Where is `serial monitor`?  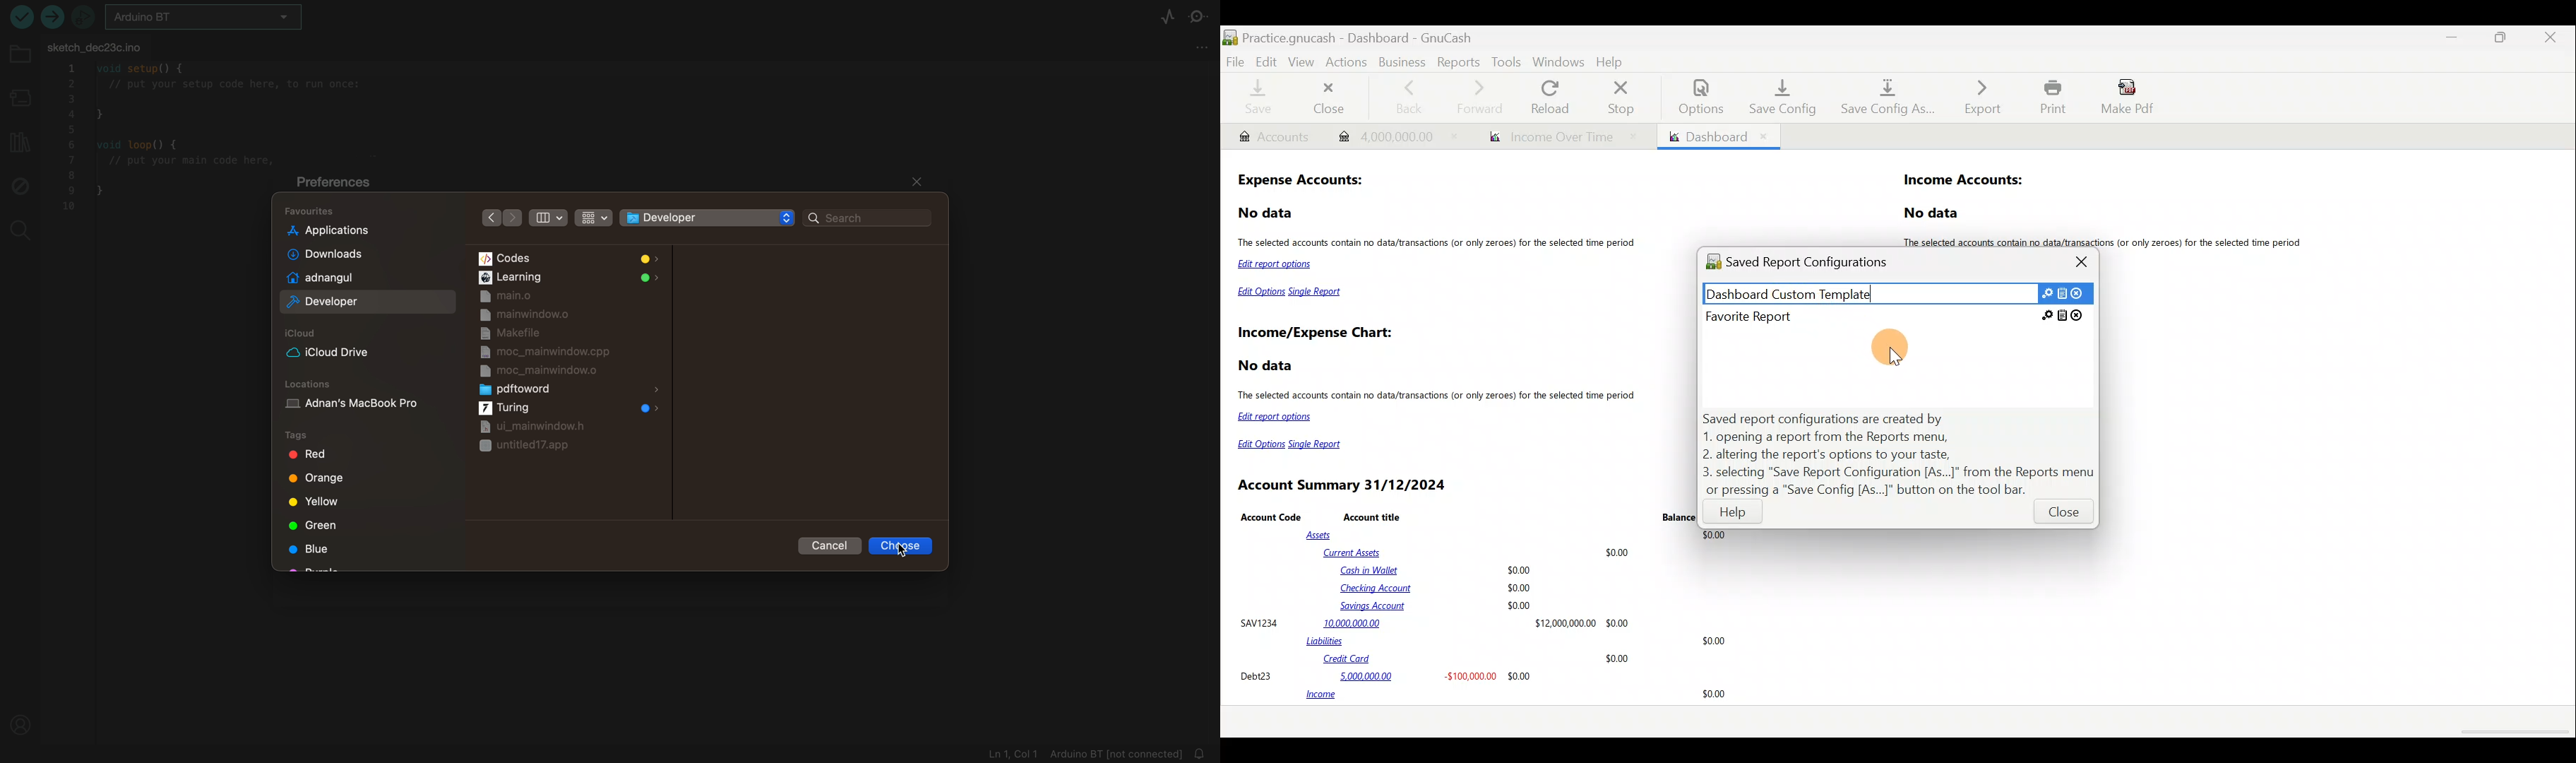
serial monitor is located at coordinates (1200, 16).